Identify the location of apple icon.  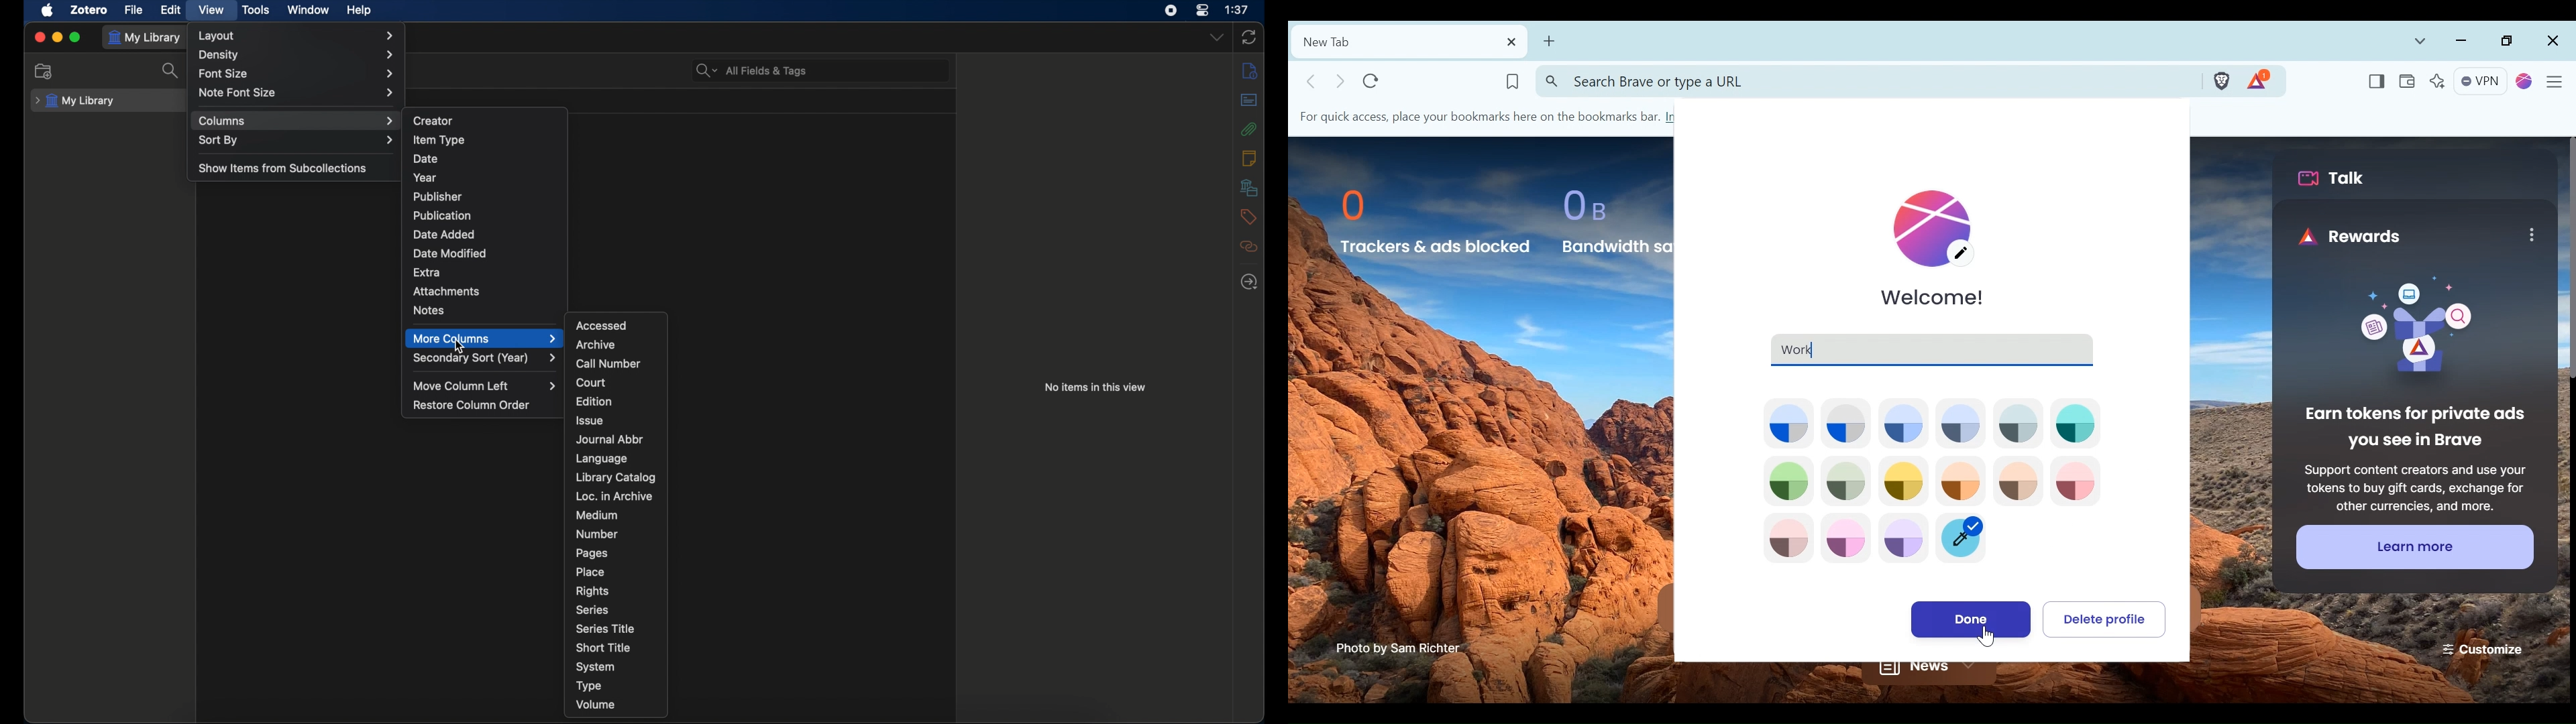
(48, 11).